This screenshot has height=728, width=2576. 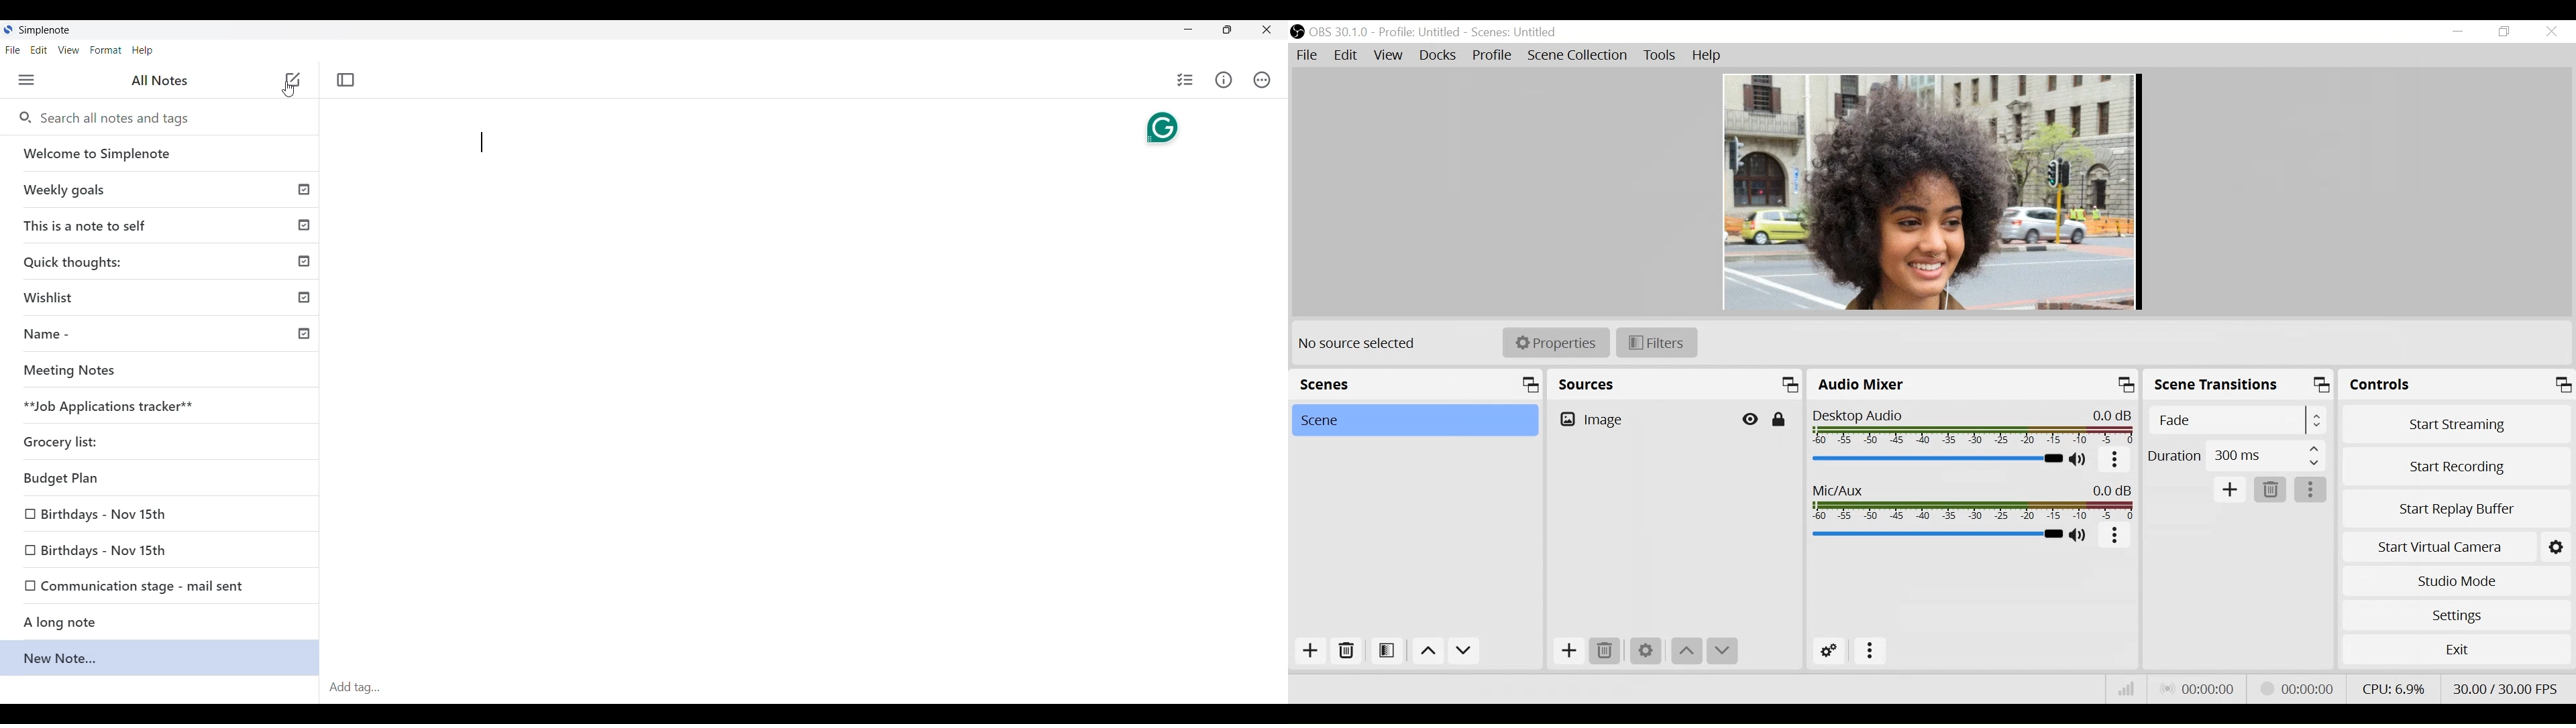 I want to click on Actions, so click(x=1263, y=80).